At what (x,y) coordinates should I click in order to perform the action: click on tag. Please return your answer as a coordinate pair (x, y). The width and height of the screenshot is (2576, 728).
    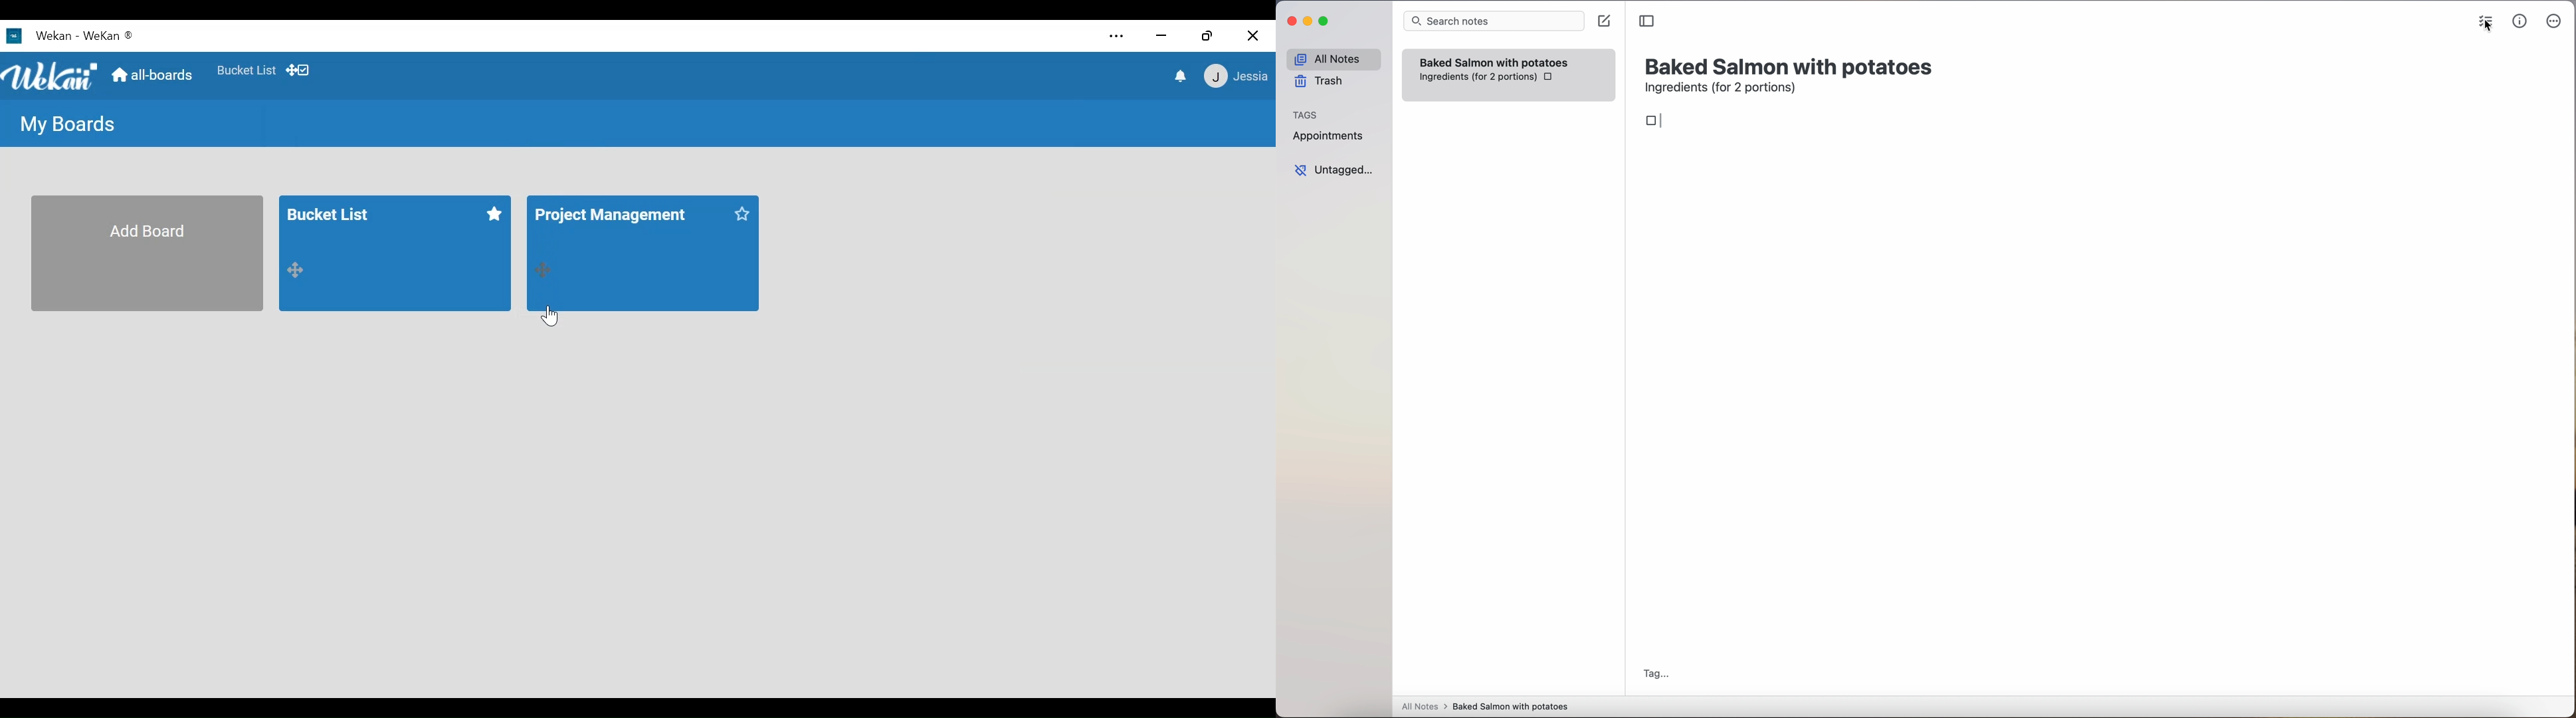
    Looking at the image, I should click on (1655, 675).